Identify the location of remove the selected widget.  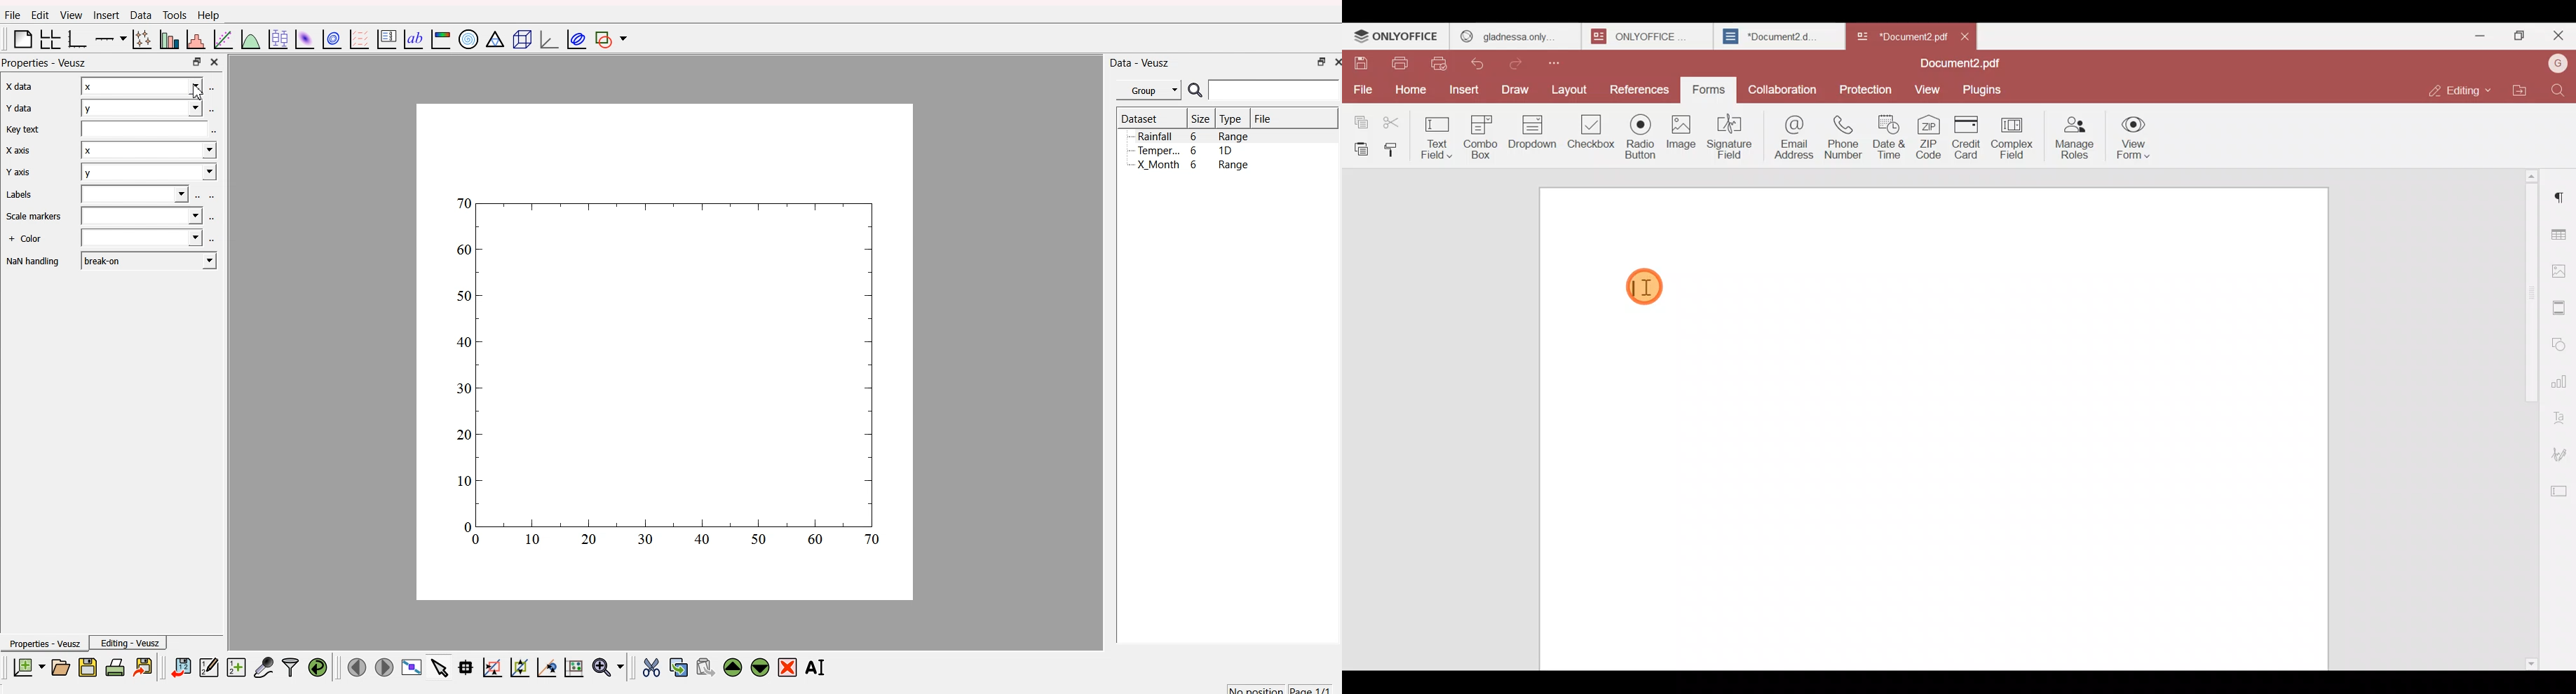
(788, 667).